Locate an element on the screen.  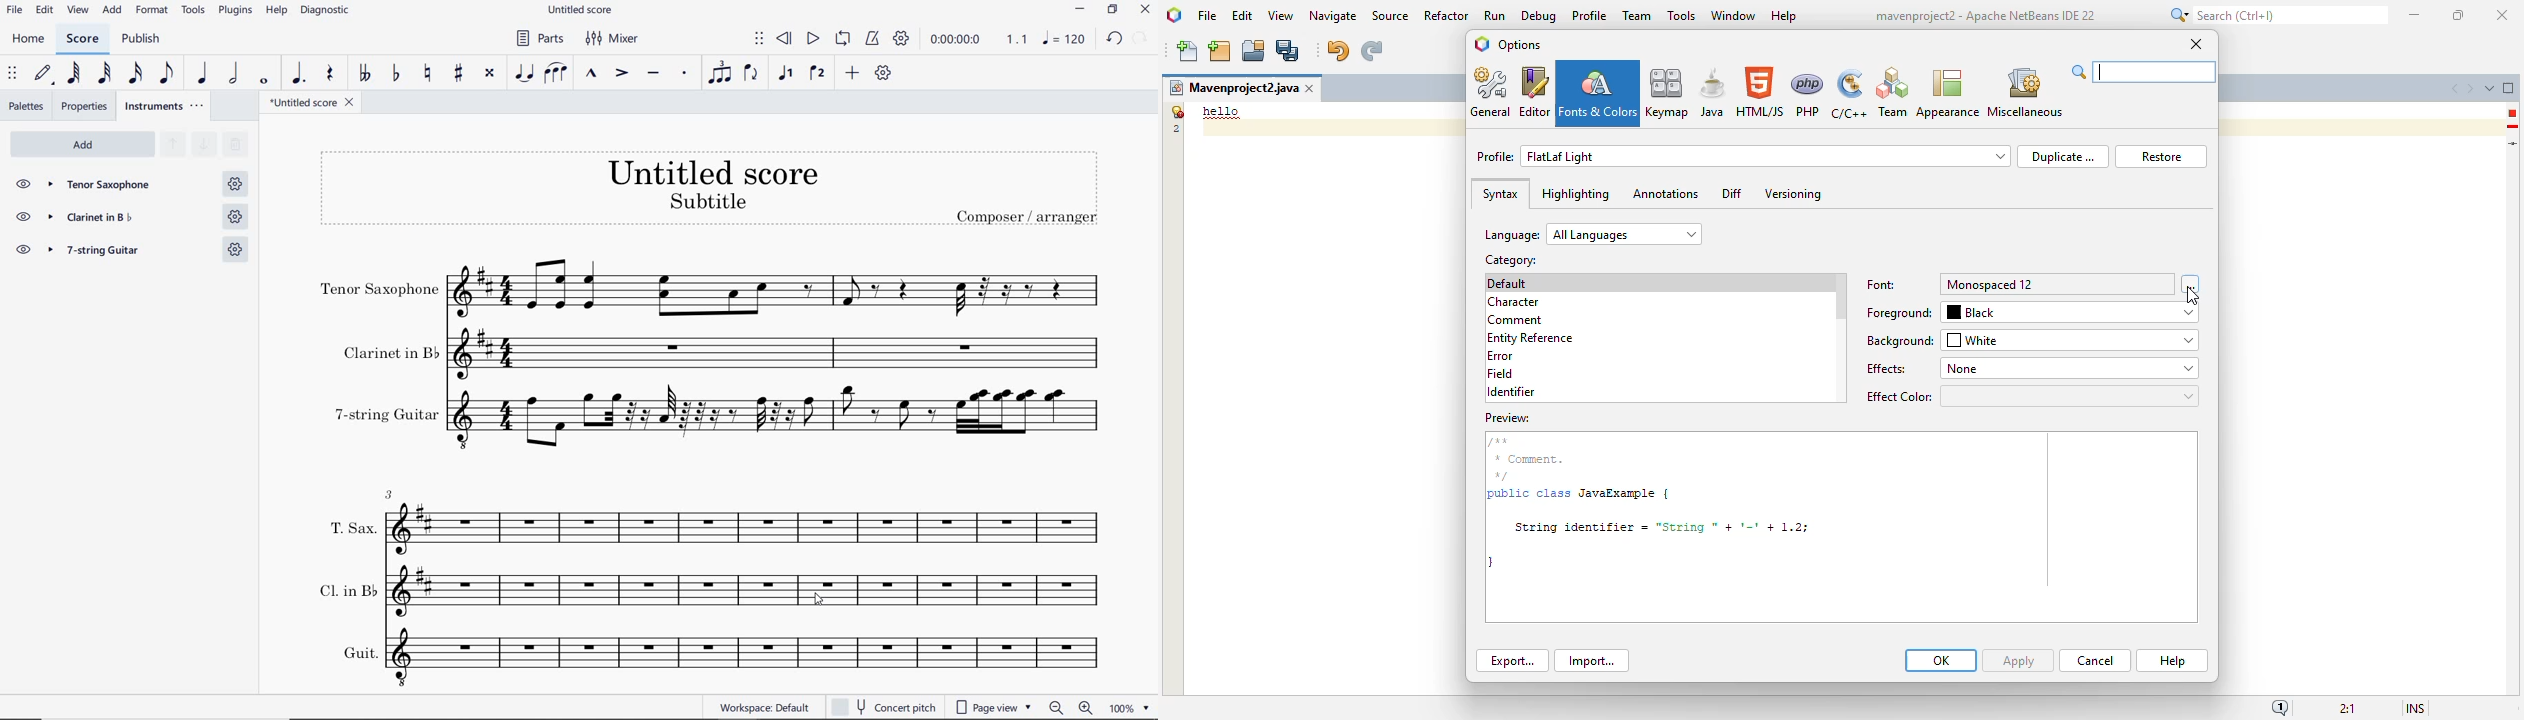
SLUR is located at coordinates (557, 74).